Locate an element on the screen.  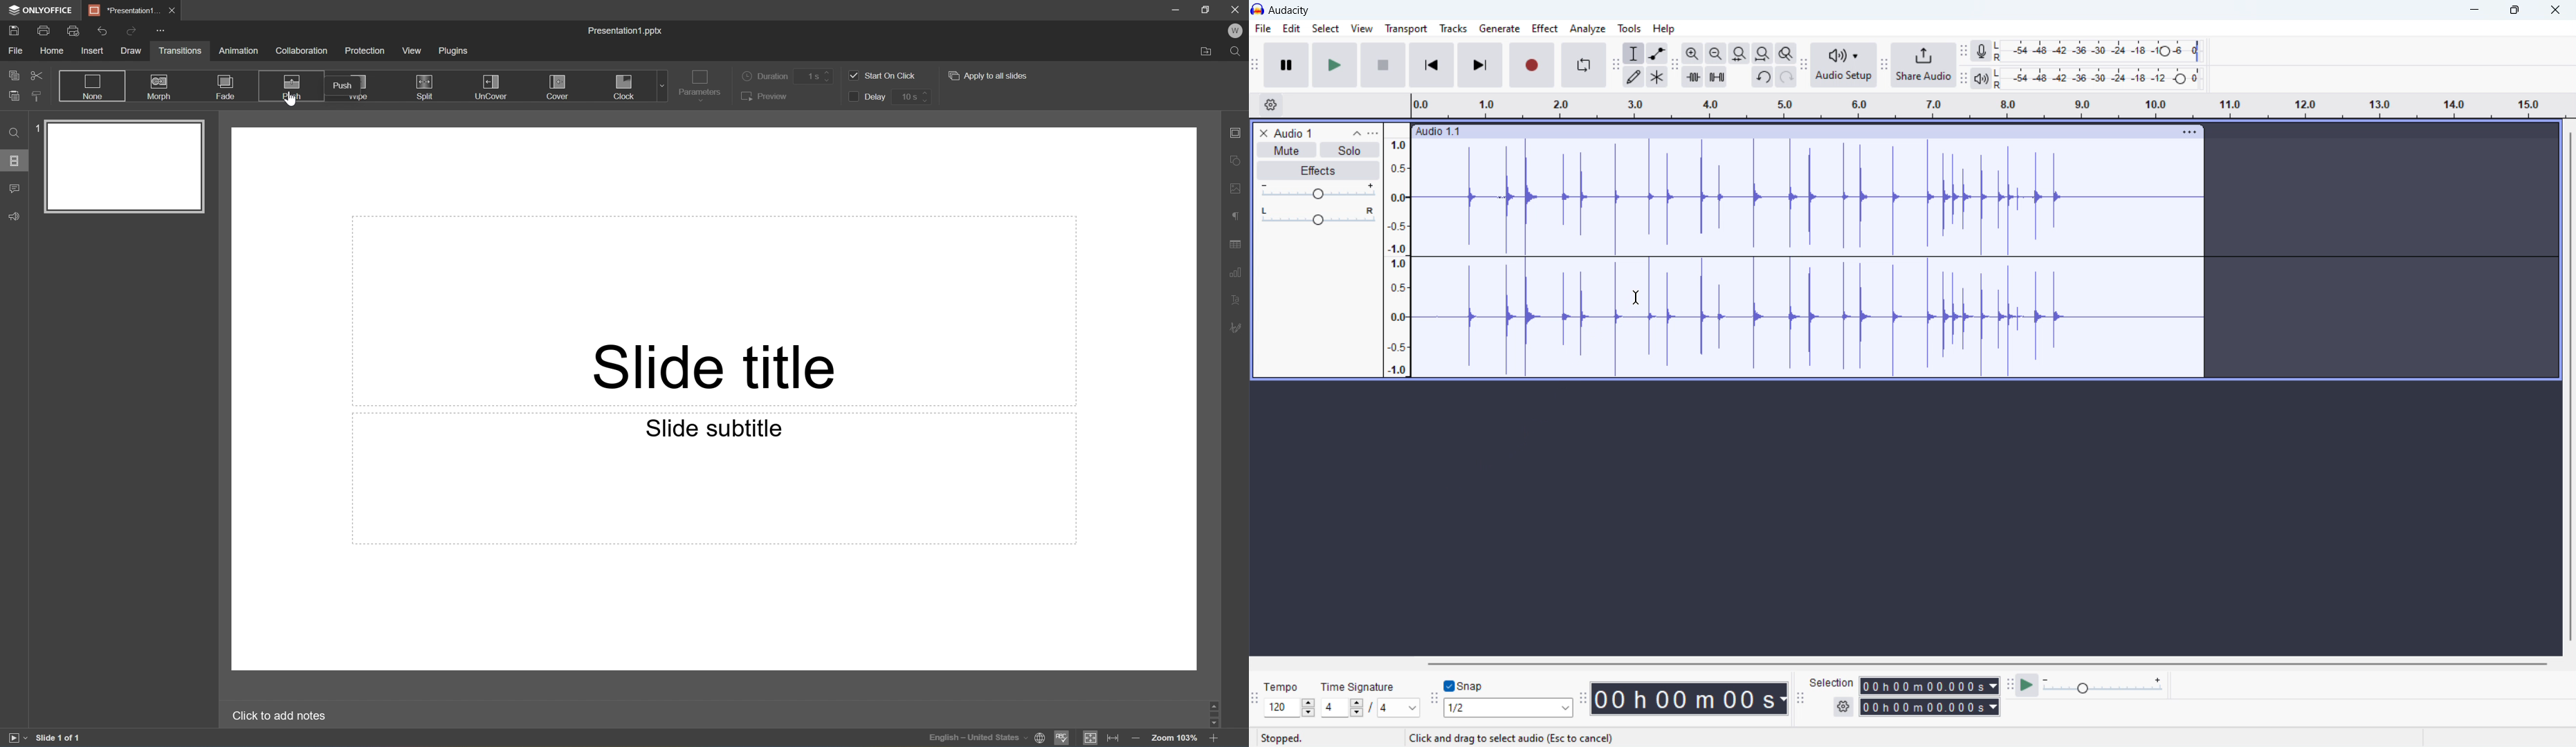
Close is located at coordinates (1233, 8).